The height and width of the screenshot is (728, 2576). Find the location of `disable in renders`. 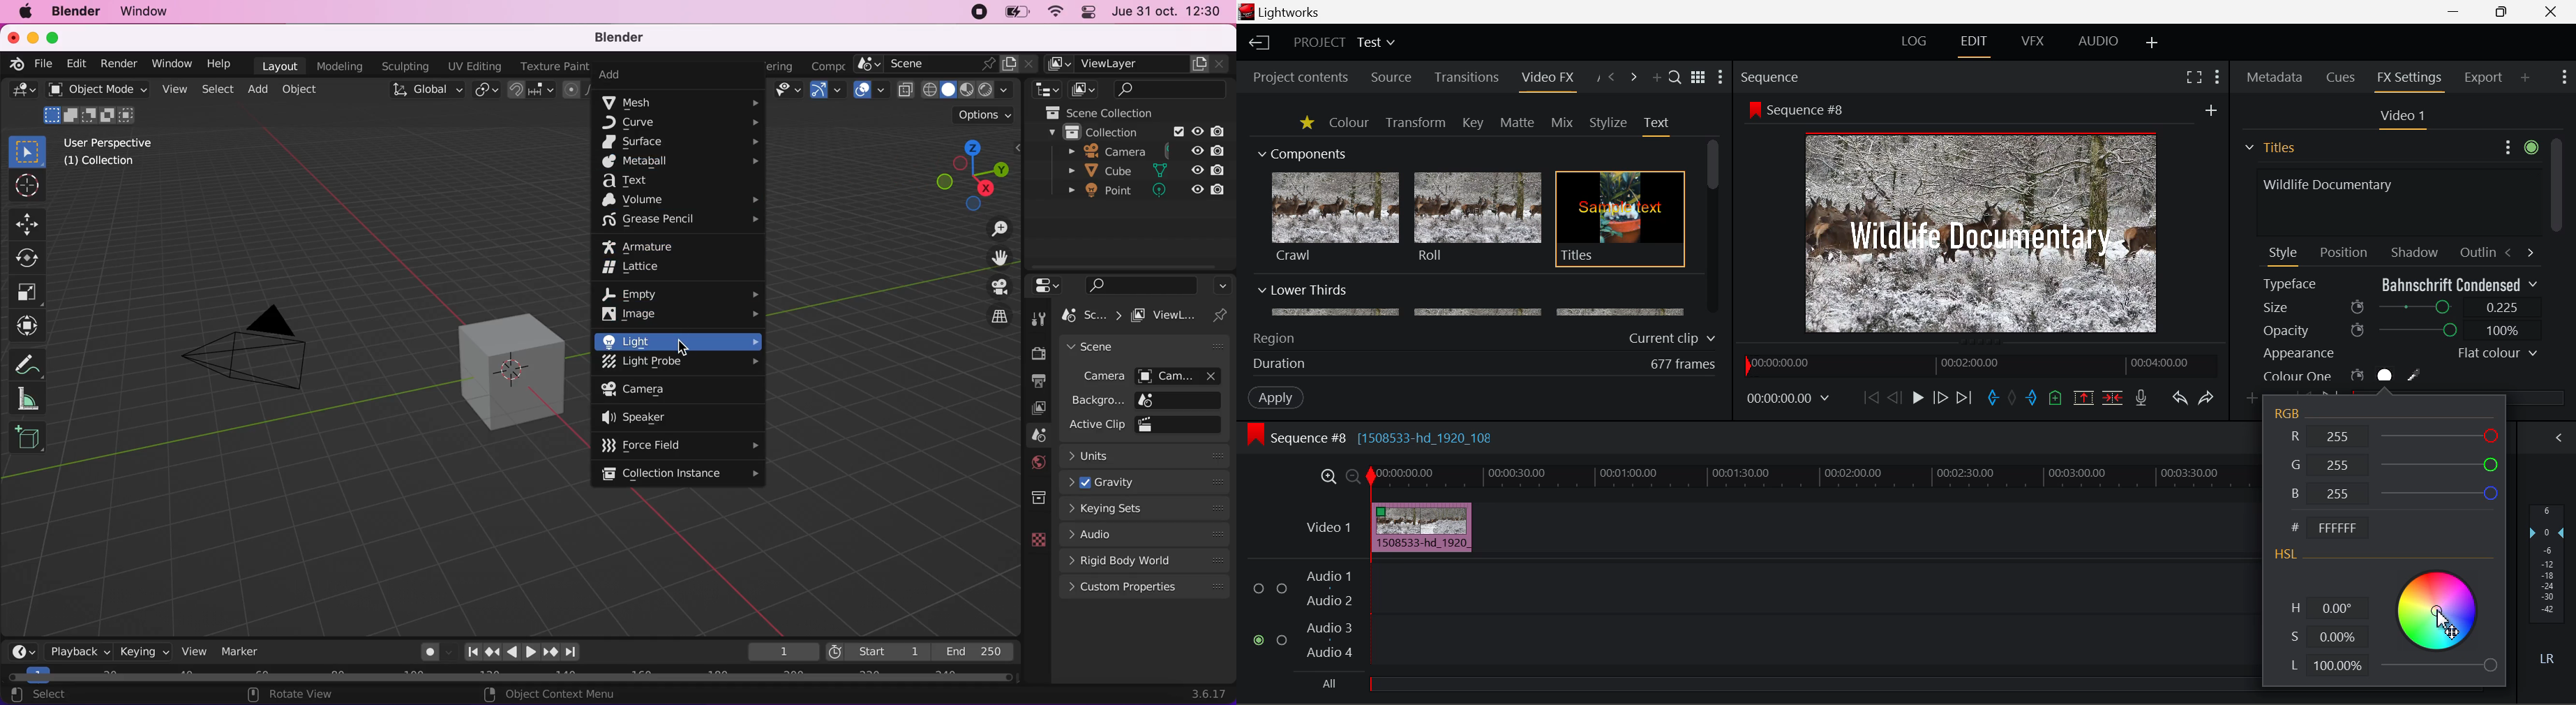

disable in renders is located at coordinates (1218, 170).